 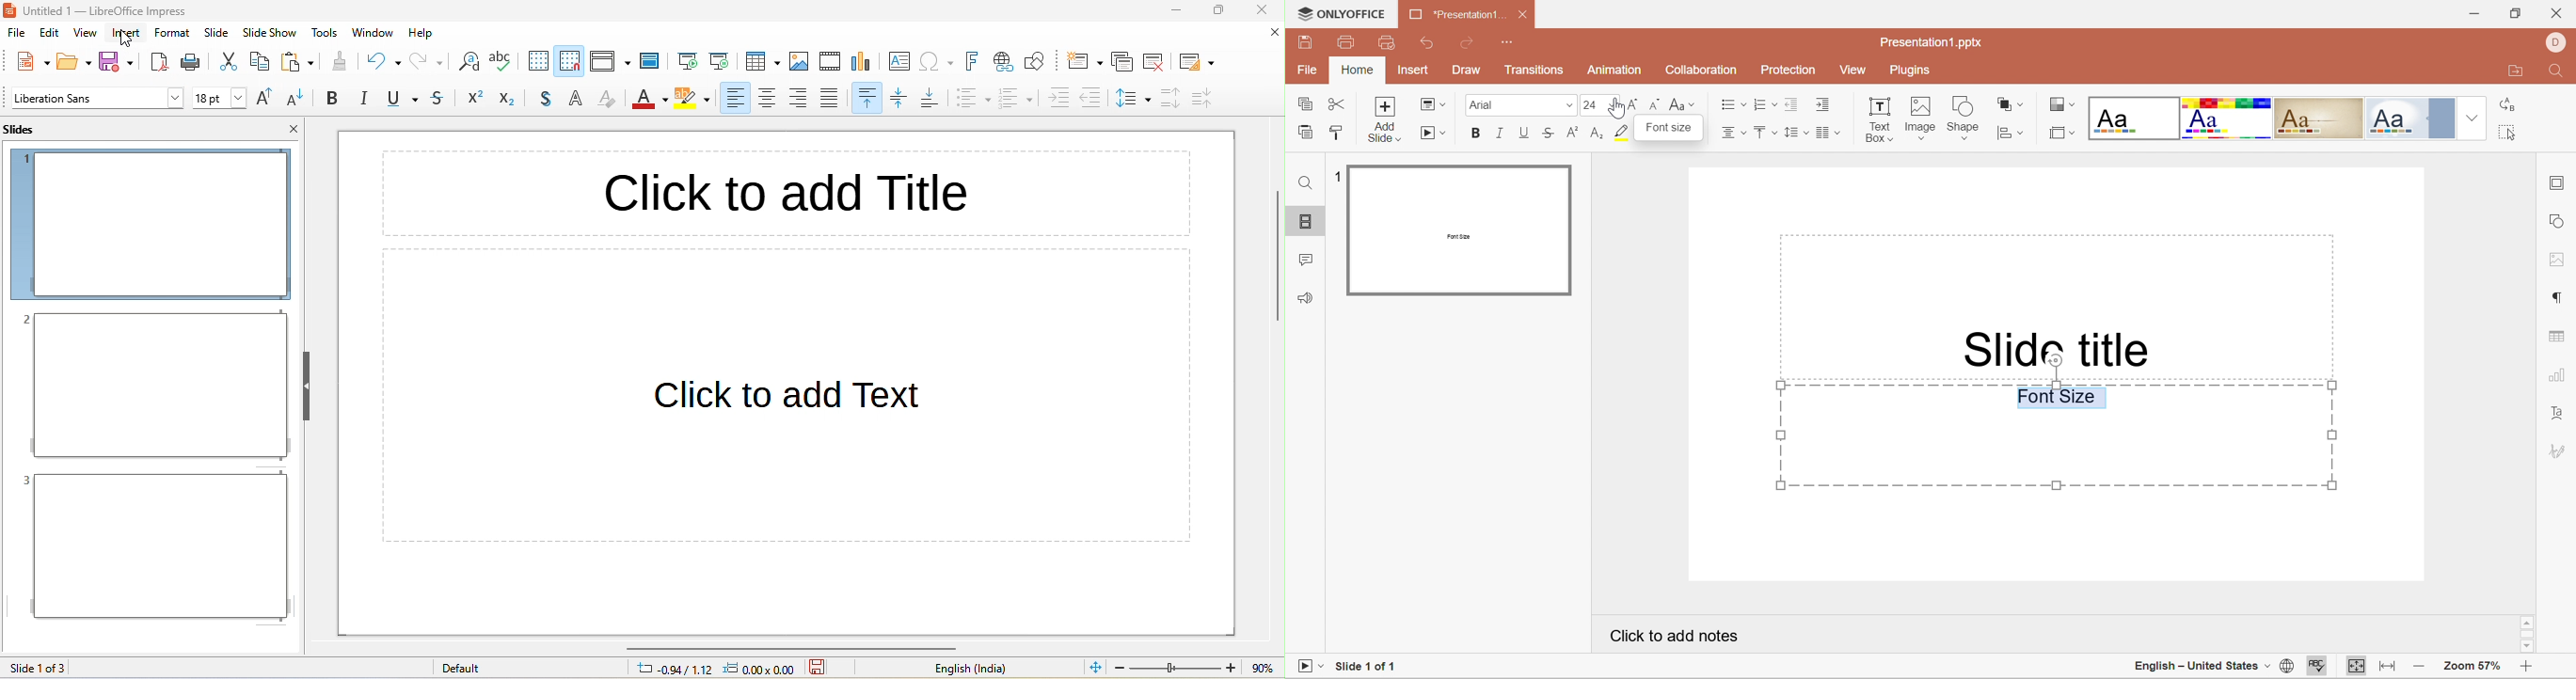 I want to click on Arrange shape, so click(x=2010, y=104).